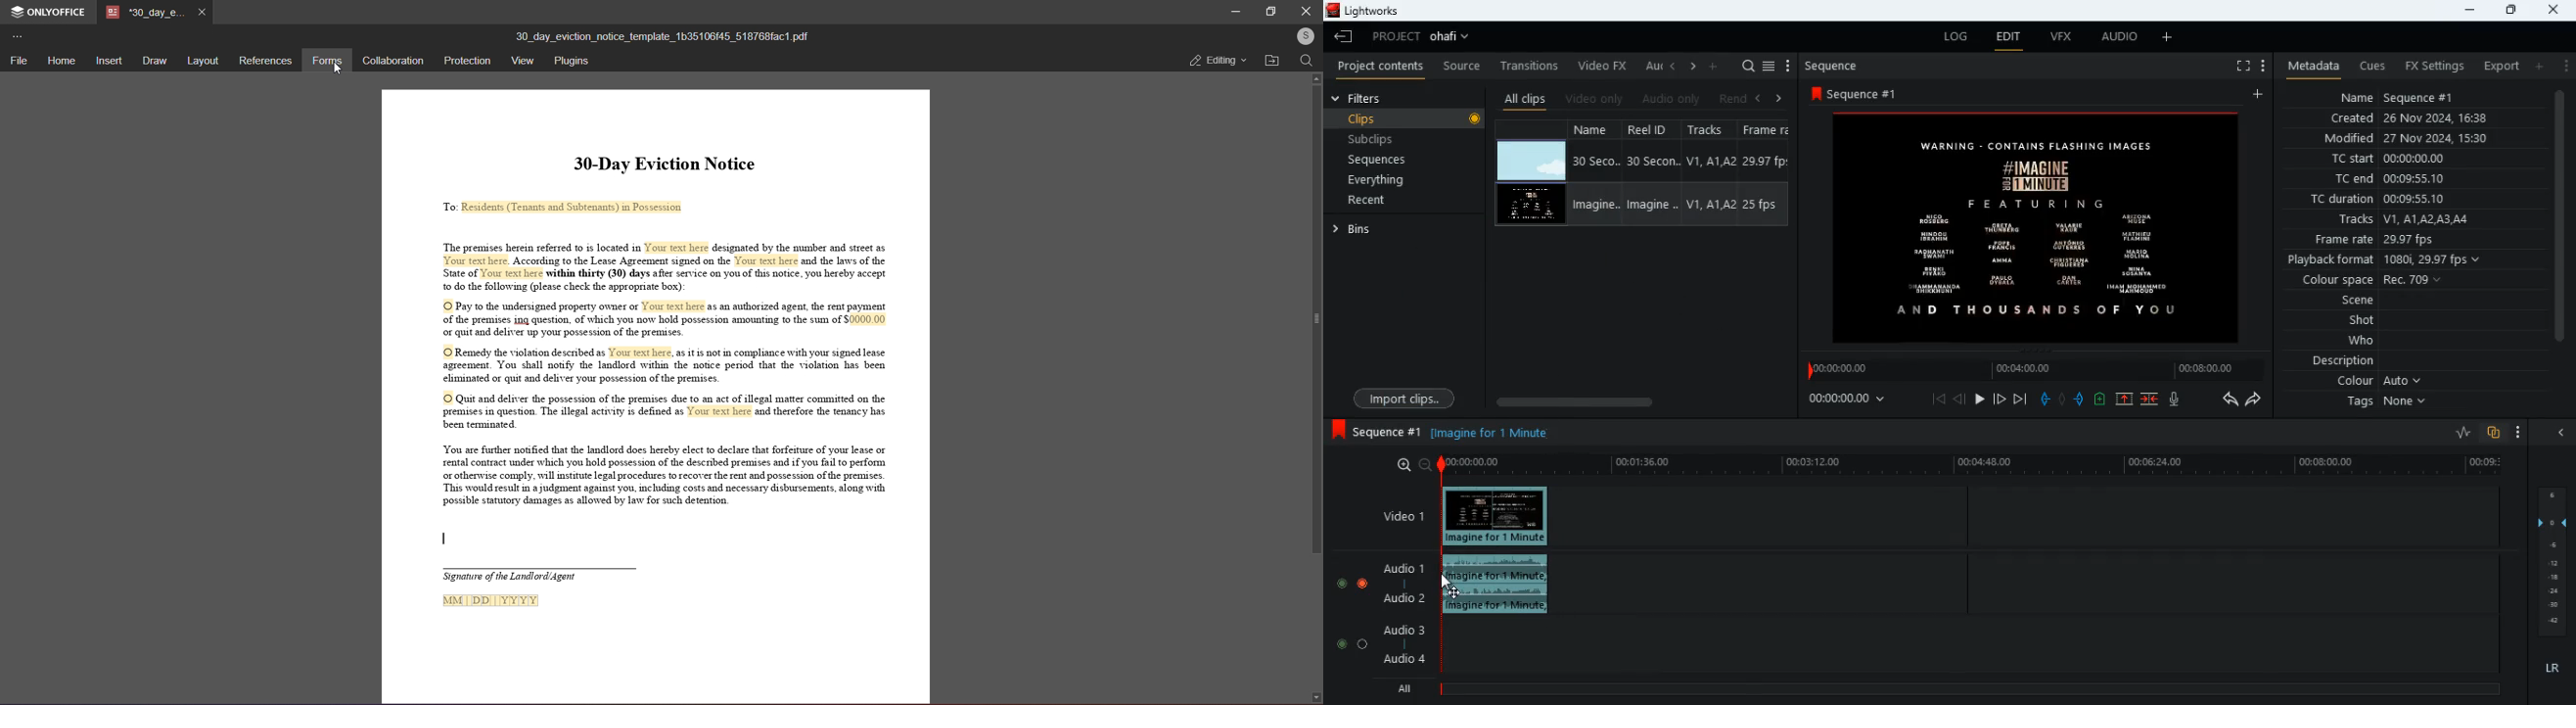 This screenshot has width=2576, height=728. What do you see at coordinates (1708, 206) in the screenshot?
I see `V1, A1, Aw` at bounding box center [1708, 206].